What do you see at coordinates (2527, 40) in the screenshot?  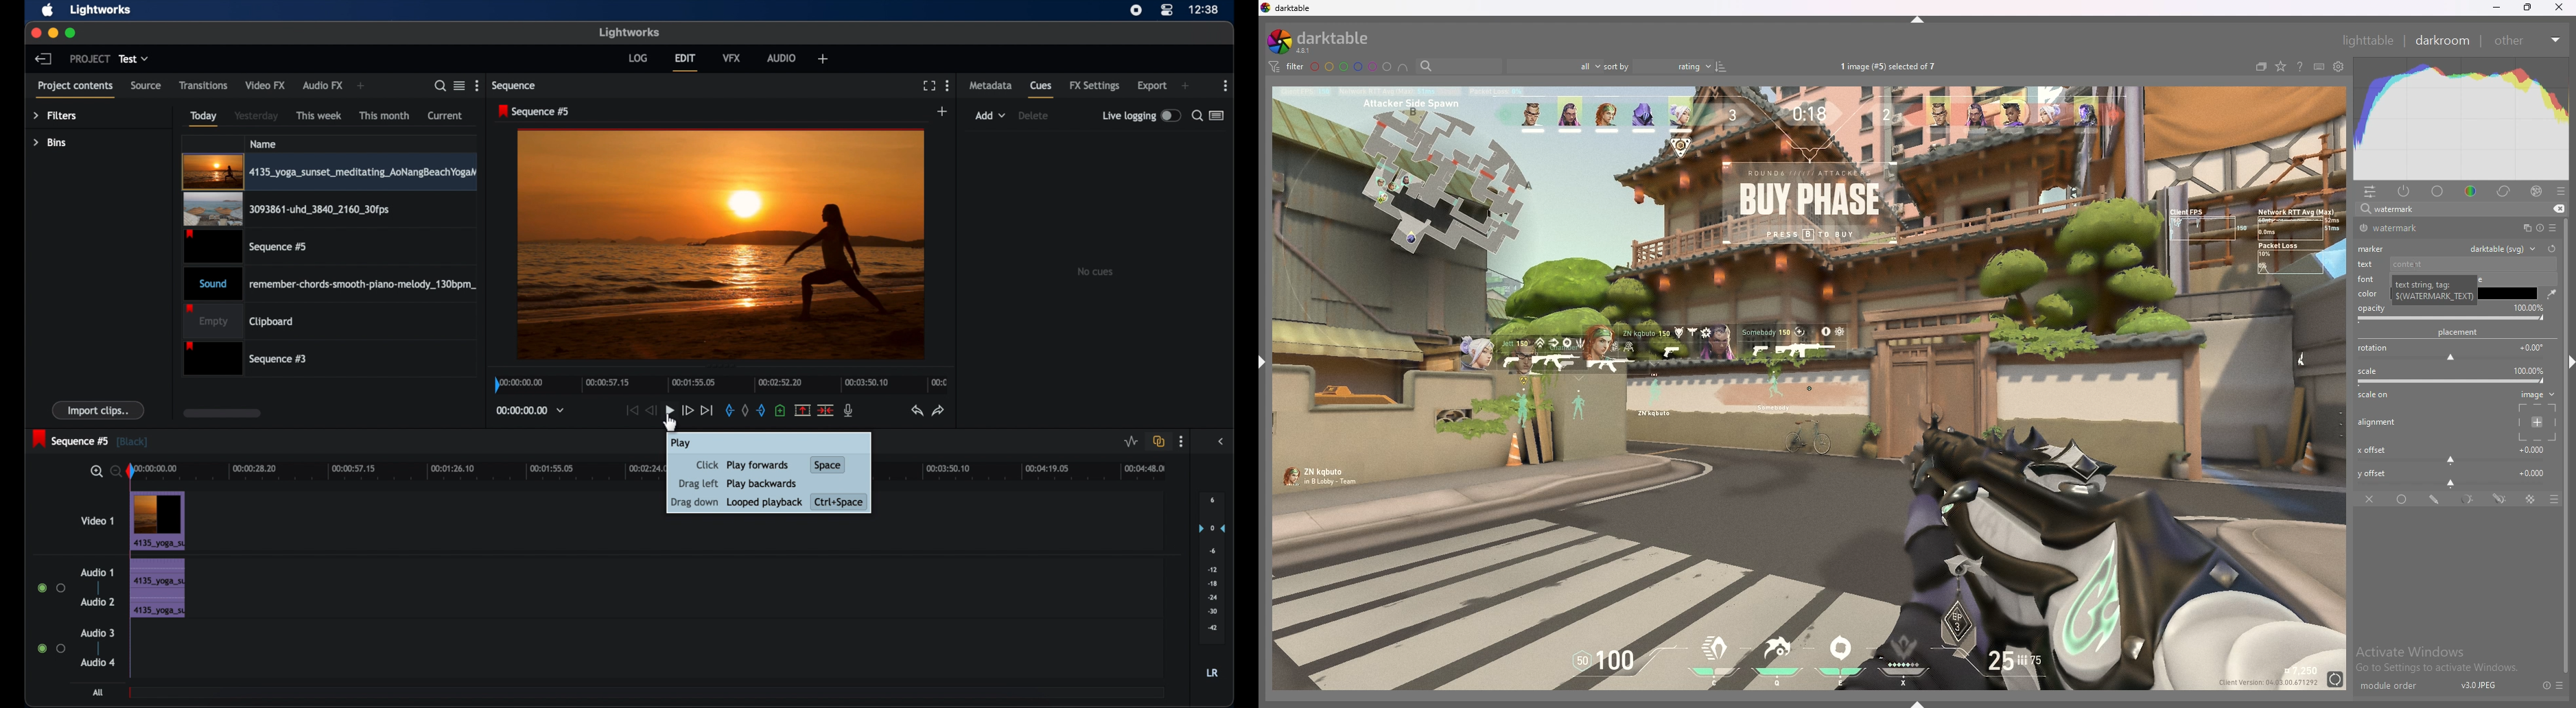 I see `other` at bounding box center [2527, 40].